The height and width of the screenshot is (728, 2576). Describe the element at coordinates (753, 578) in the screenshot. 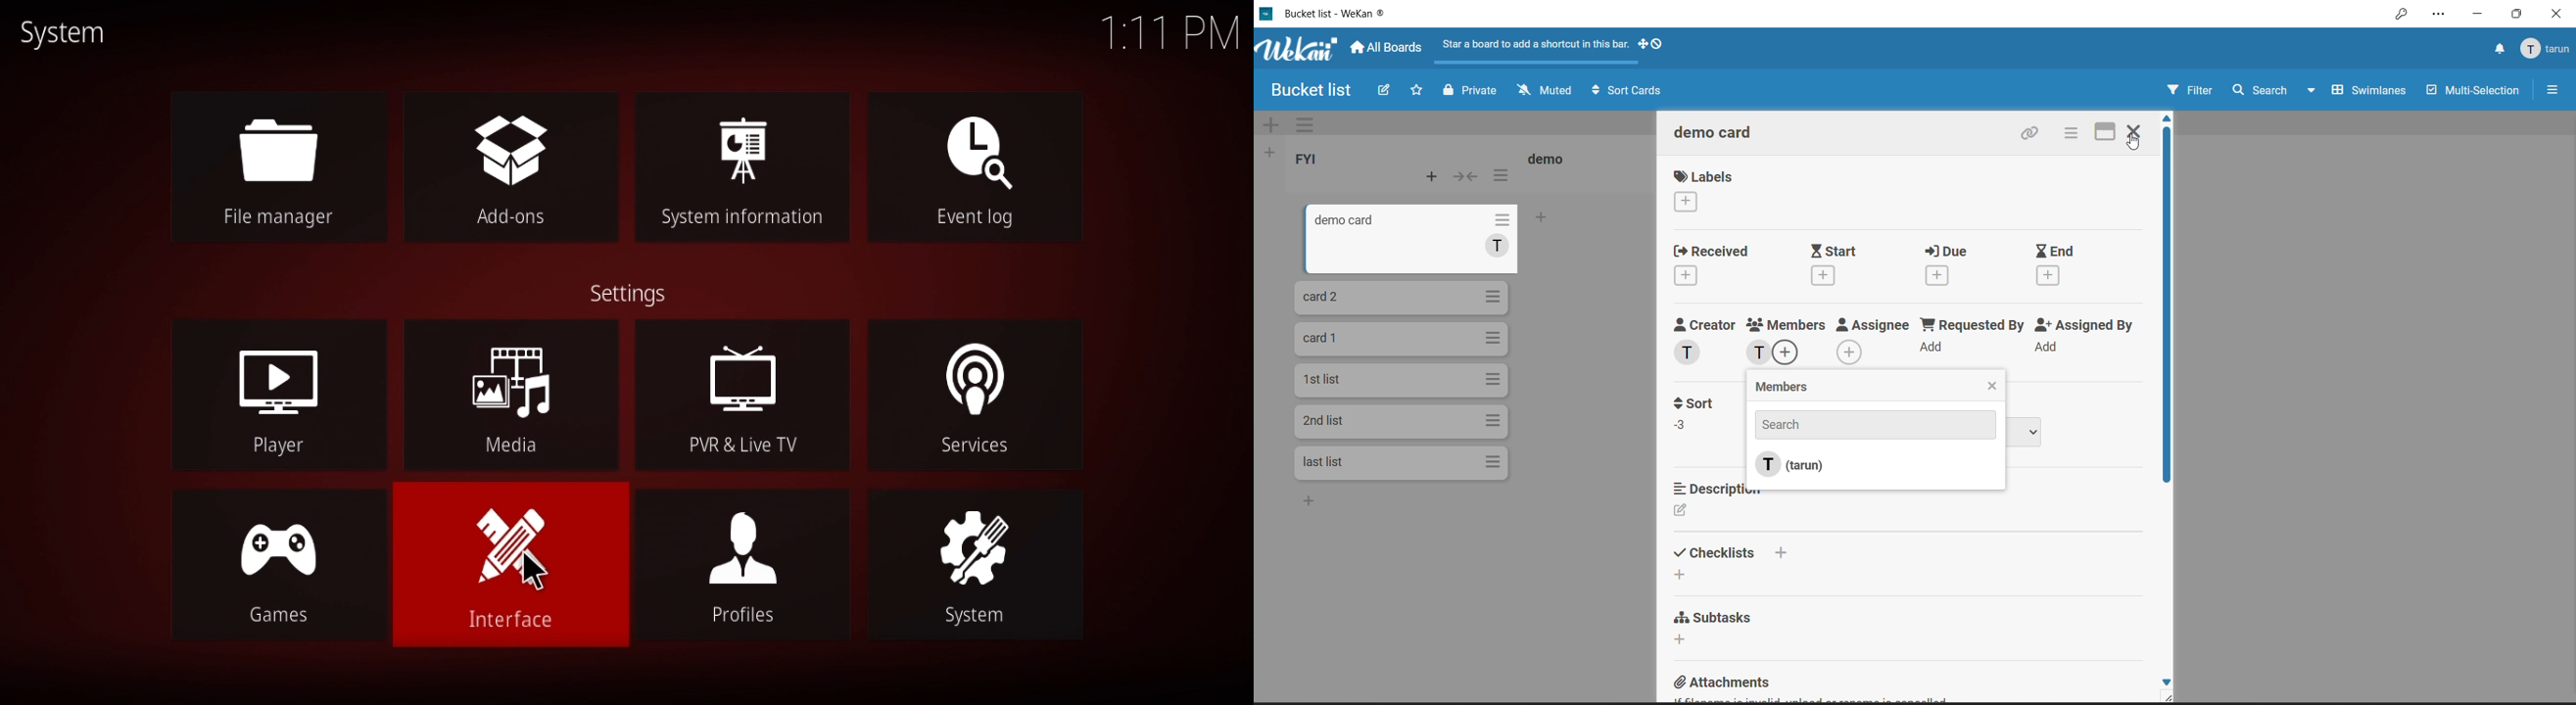

I see `profiles` at that location.